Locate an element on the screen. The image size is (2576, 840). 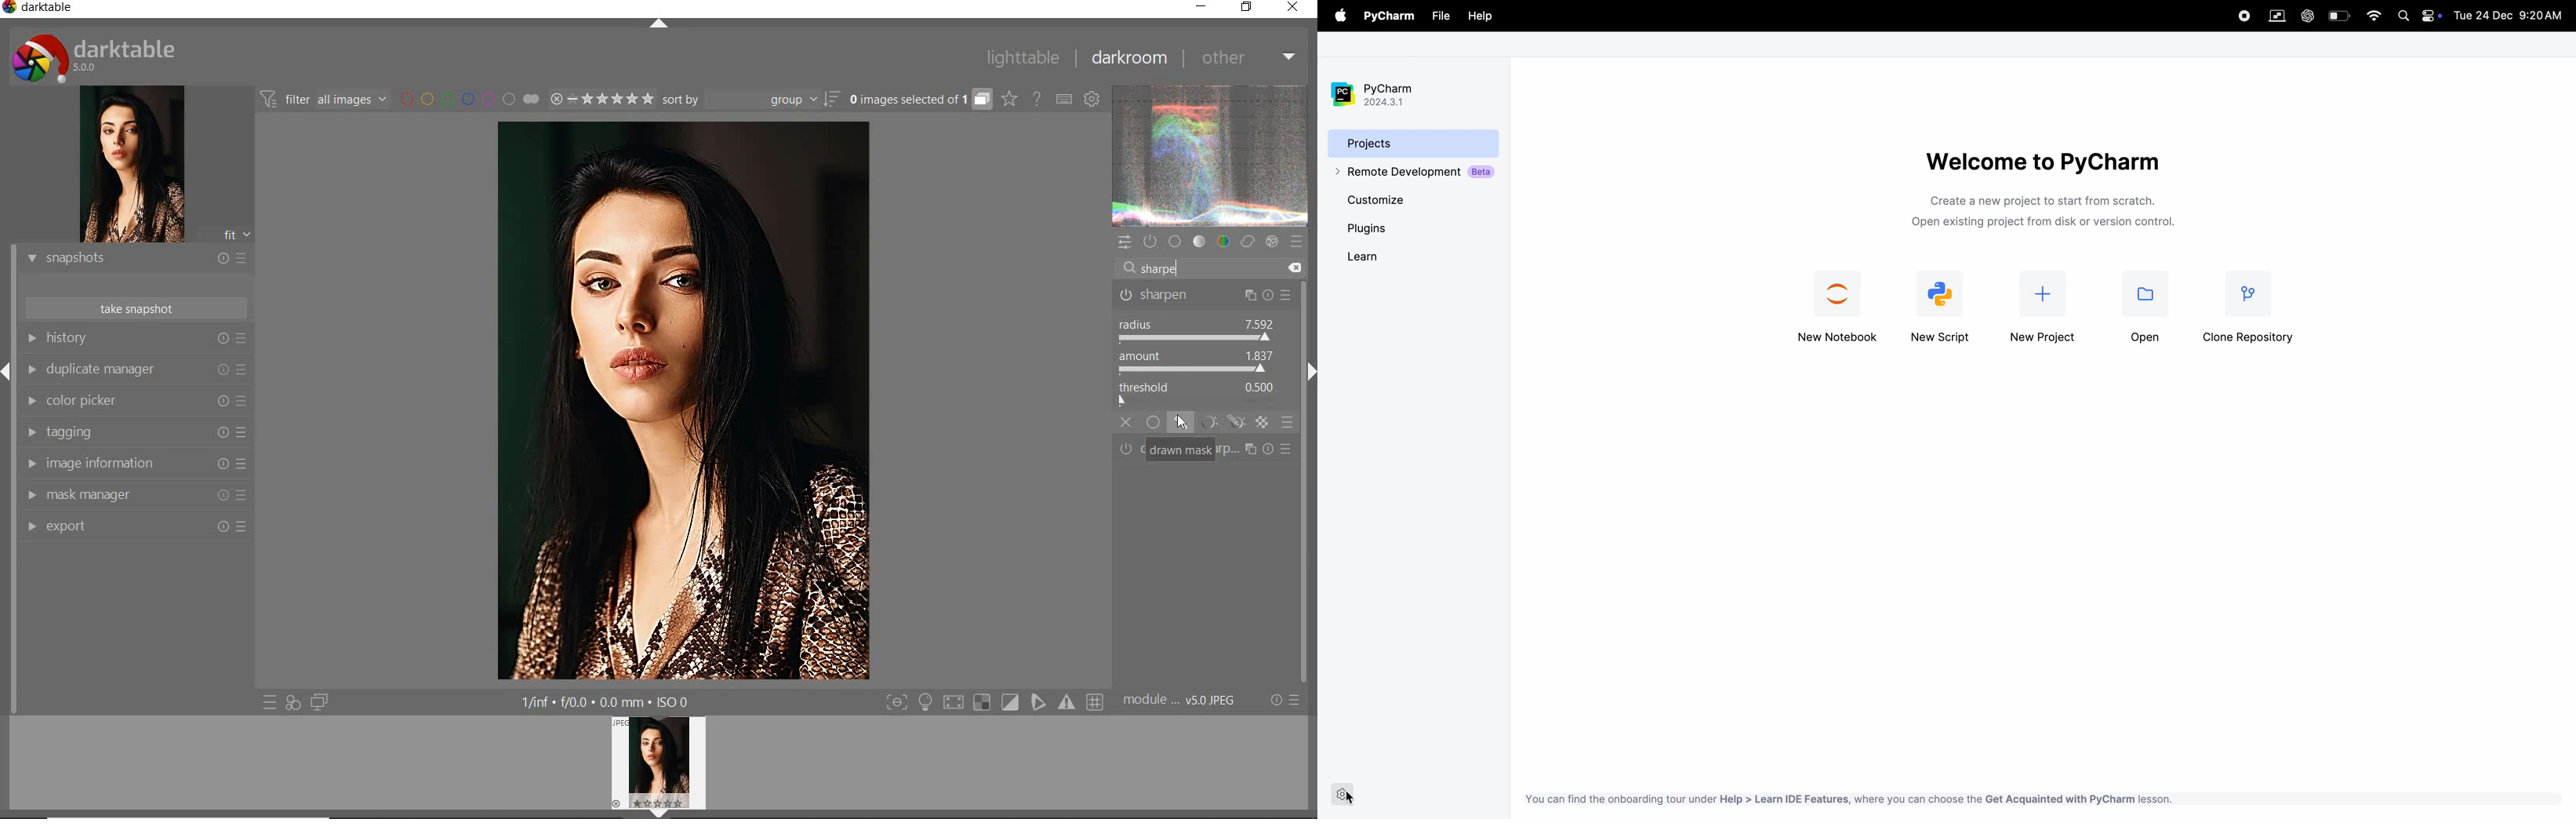
plugins is located at coordinates (1388, 229).